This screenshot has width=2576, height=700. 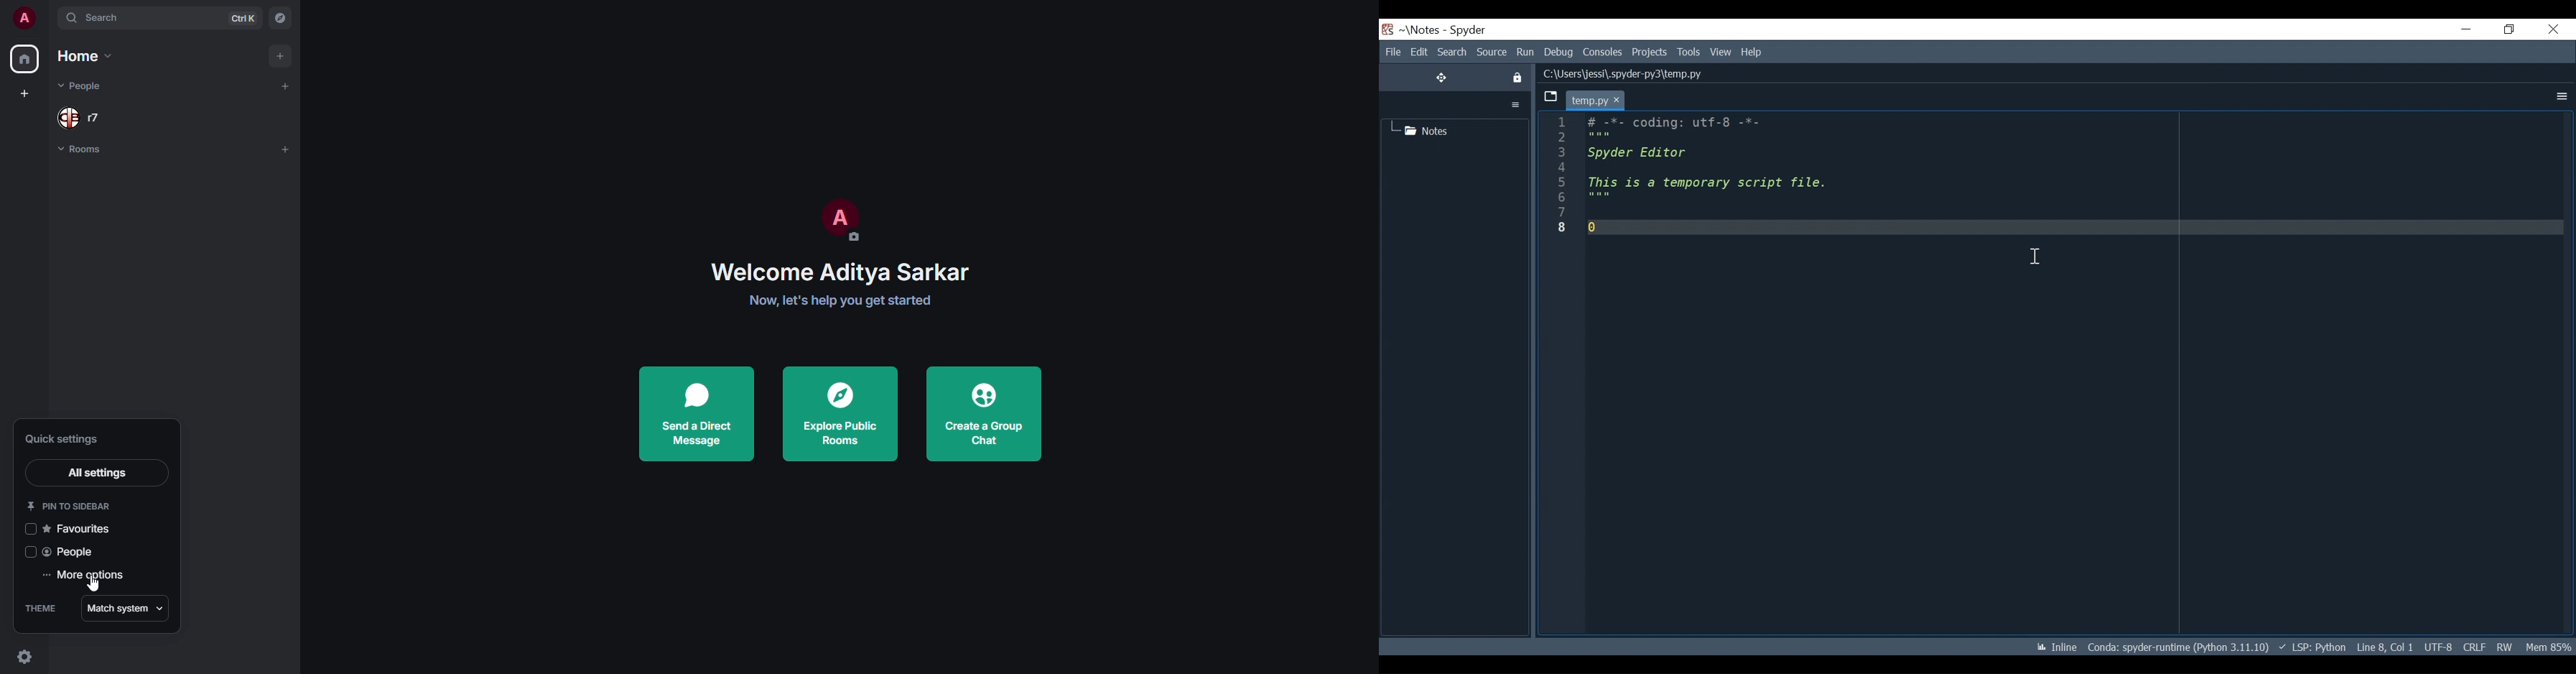 What do you see at coordinates (1452, 52) in the screenshot?
I see `Search` at bounding box center [1452, 52].